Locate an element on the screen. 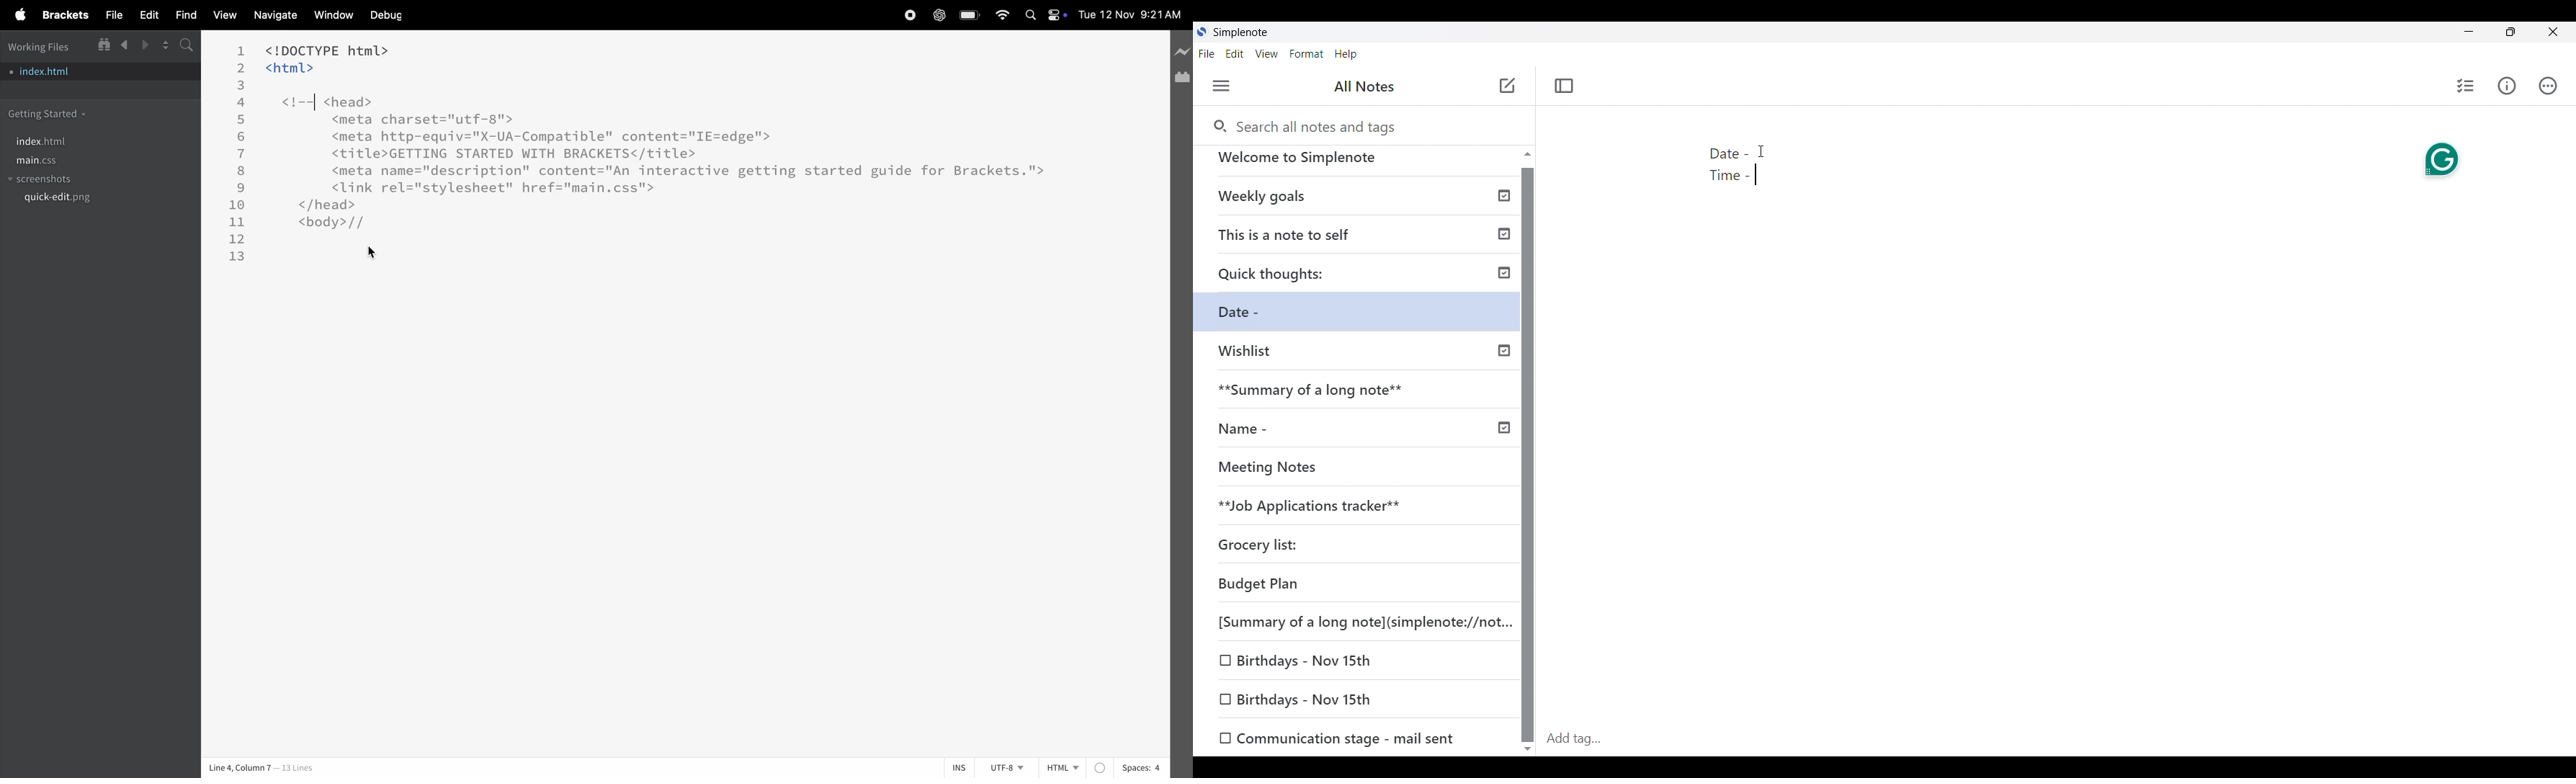  Unpublished note is located at coordinates (1264, 547).